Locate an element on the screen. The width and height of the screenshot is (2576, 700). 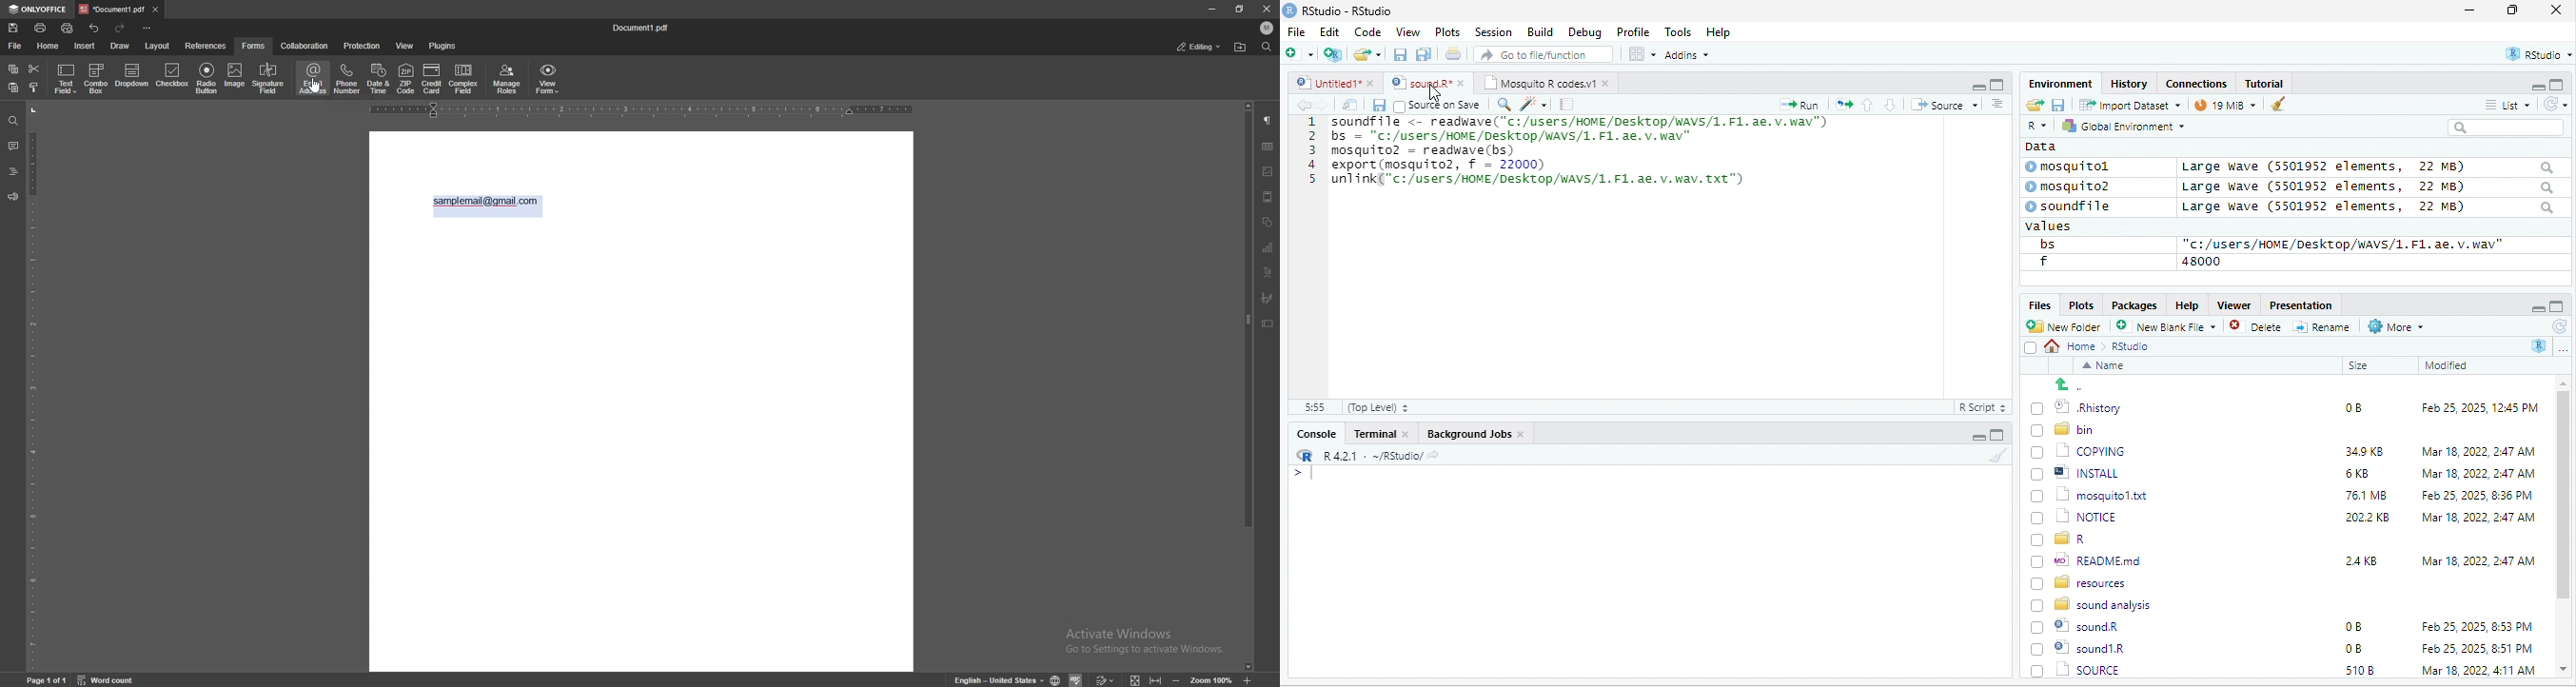
comments is located at coordinates (13, 146).